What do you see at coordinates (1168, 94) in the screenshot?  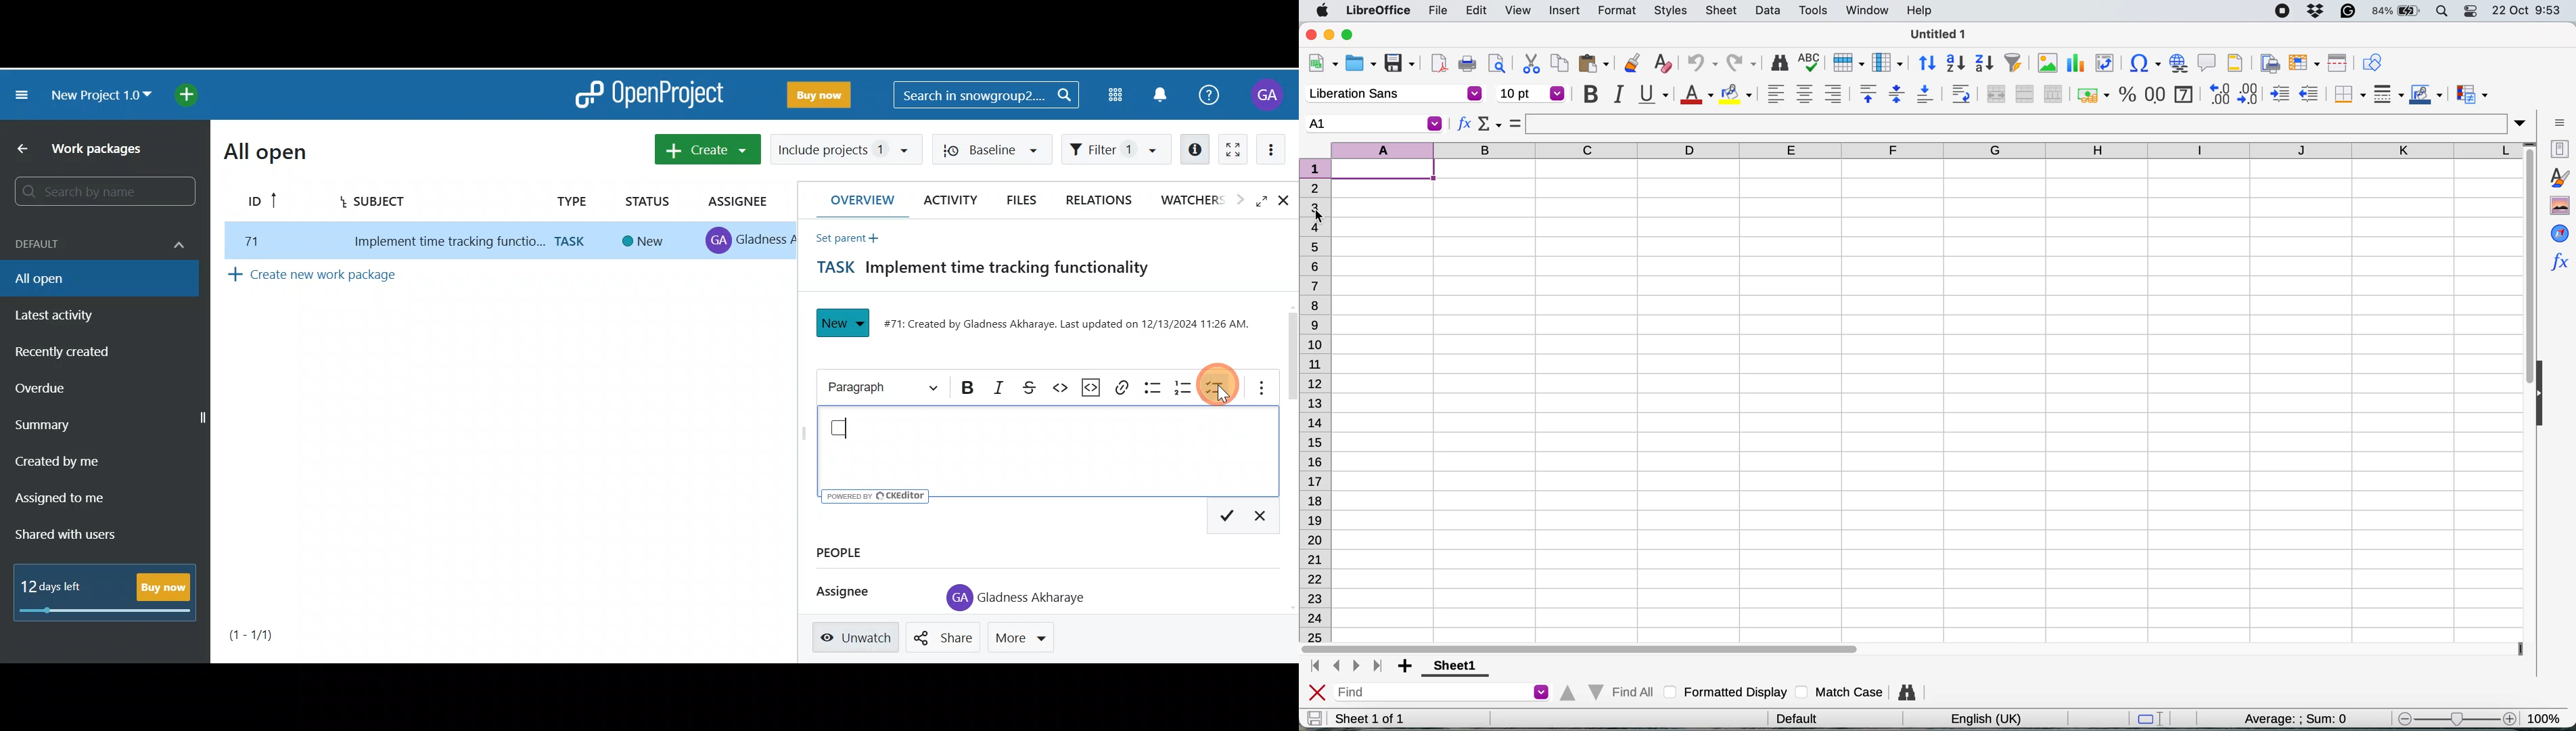 I see `Notification centre` at bounding box center [1168, 94].